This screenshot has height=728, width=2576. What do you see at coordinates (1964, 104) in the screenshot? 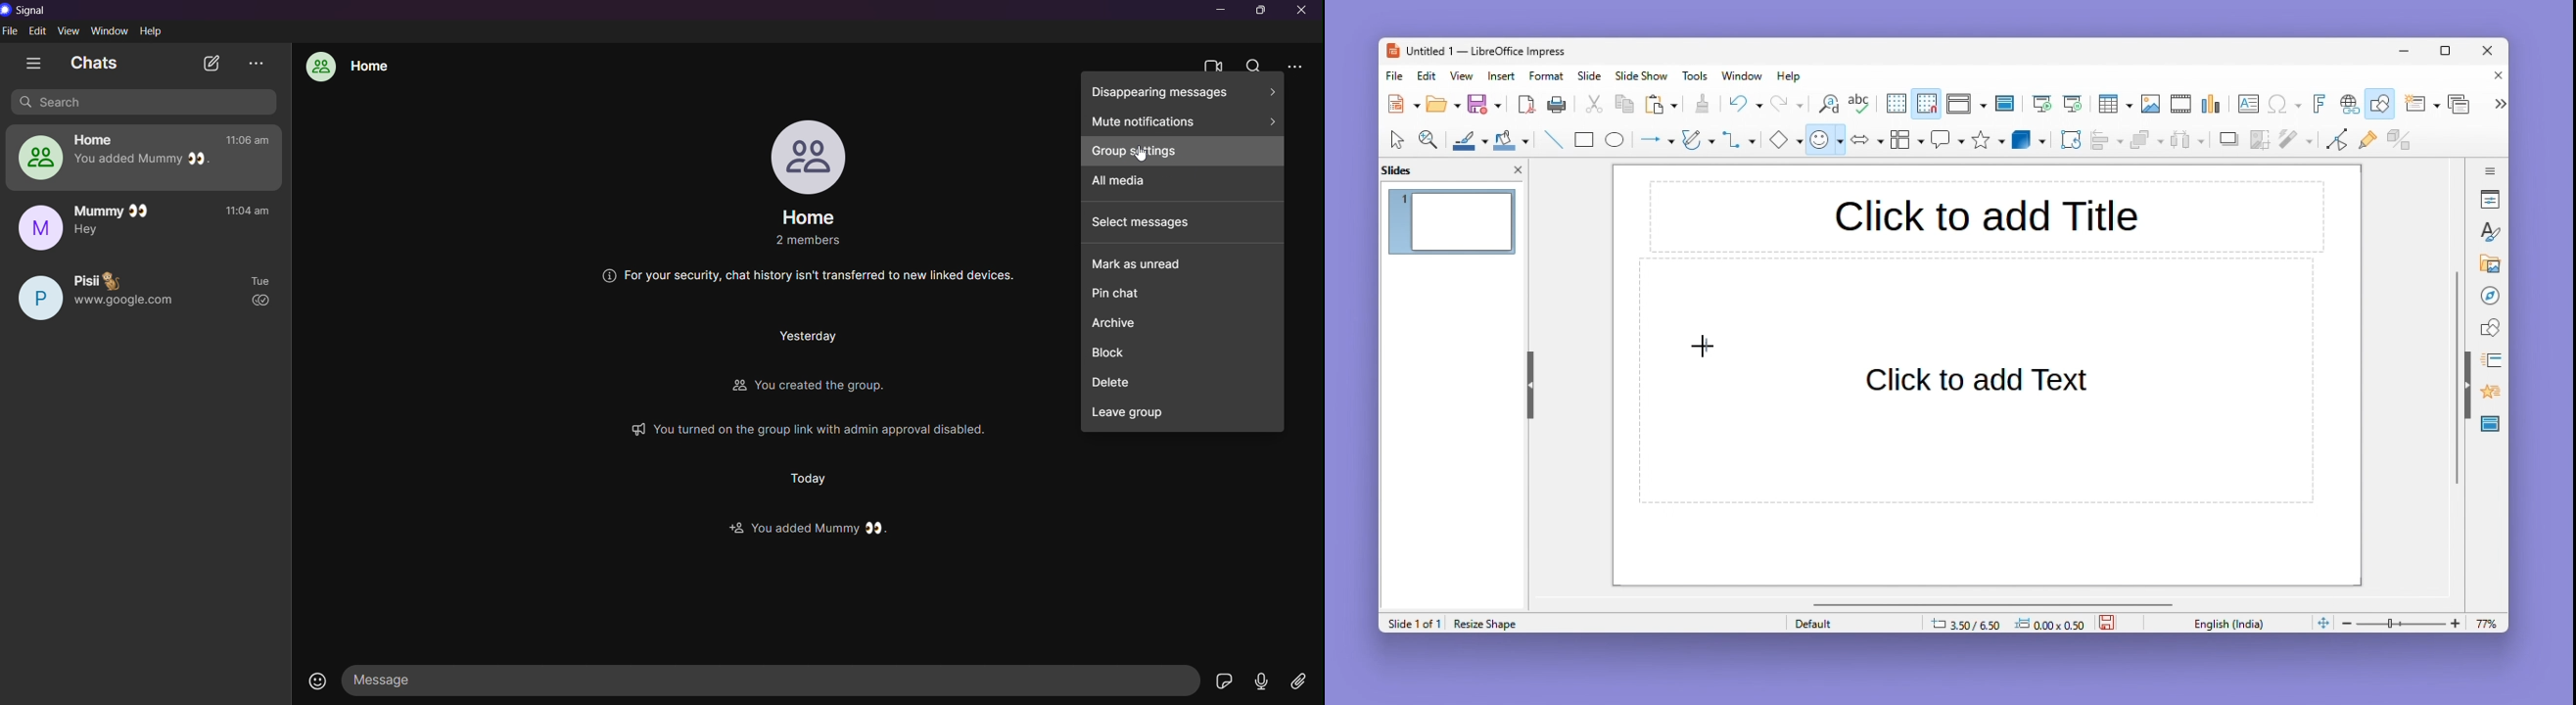
I see `Display views` at bounding box center [1964, 104].